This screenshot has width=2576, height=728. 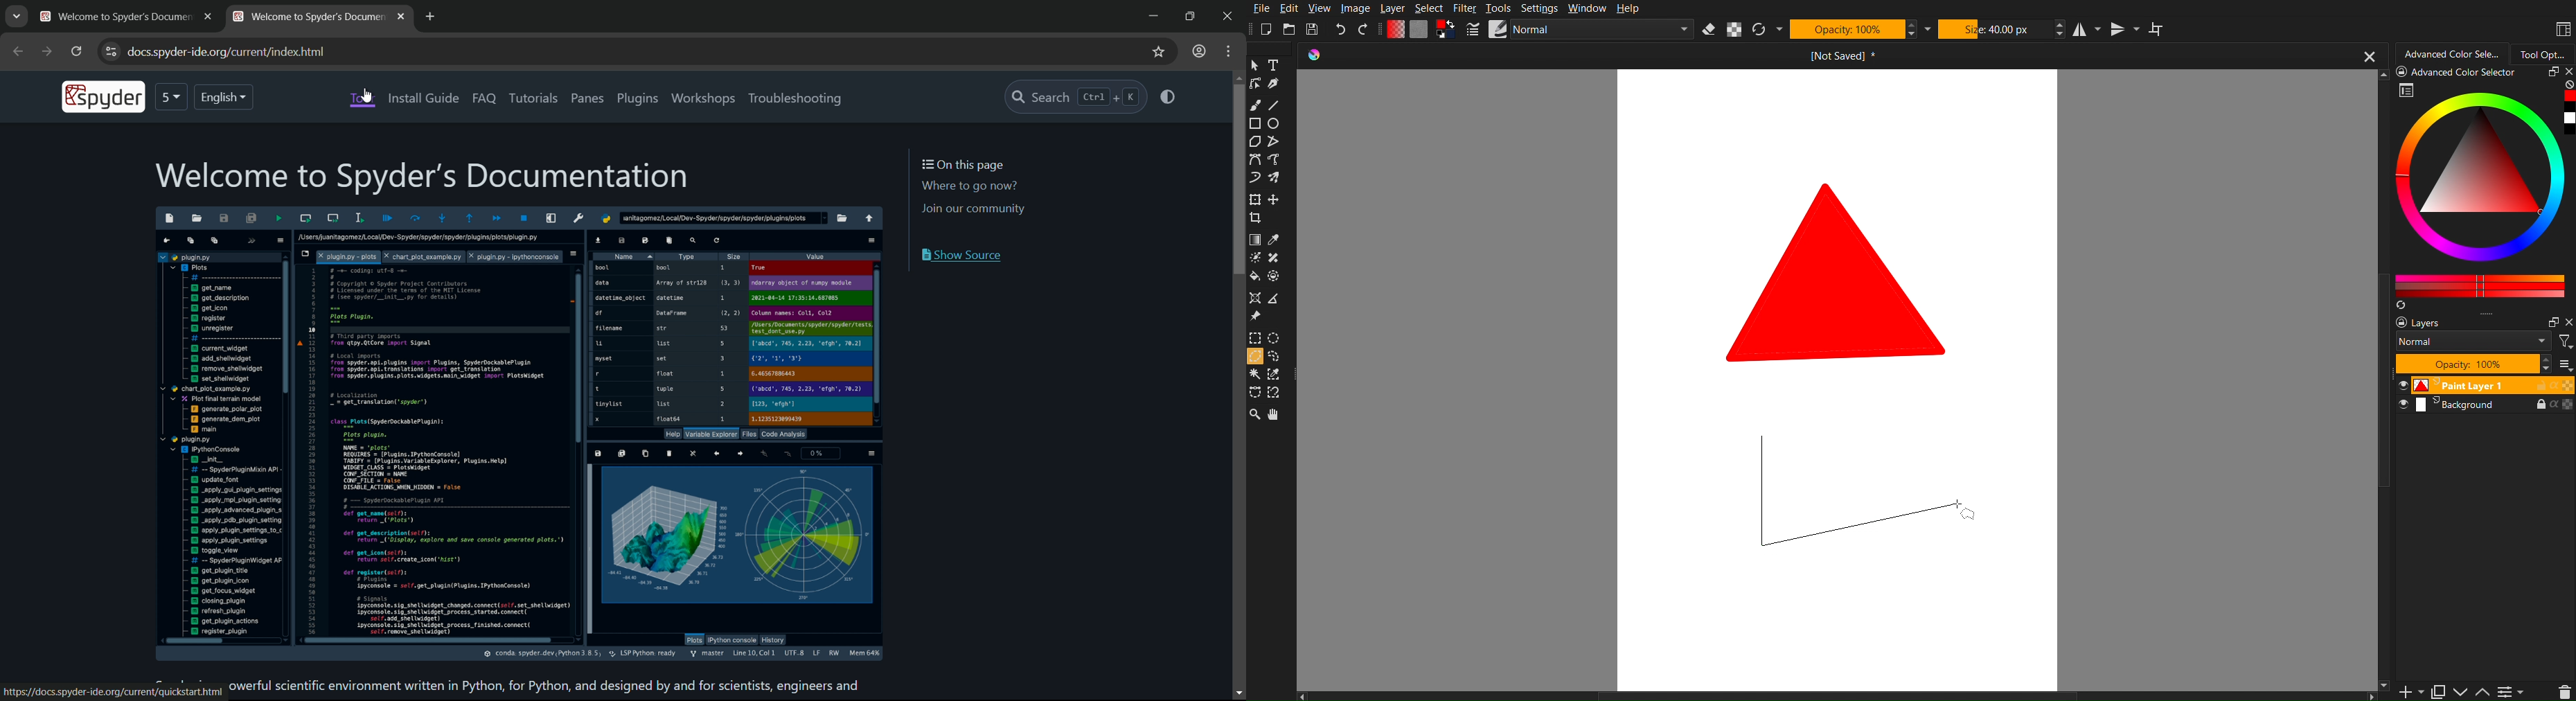 I want to click on Angle, so click(x=1274, y=301).